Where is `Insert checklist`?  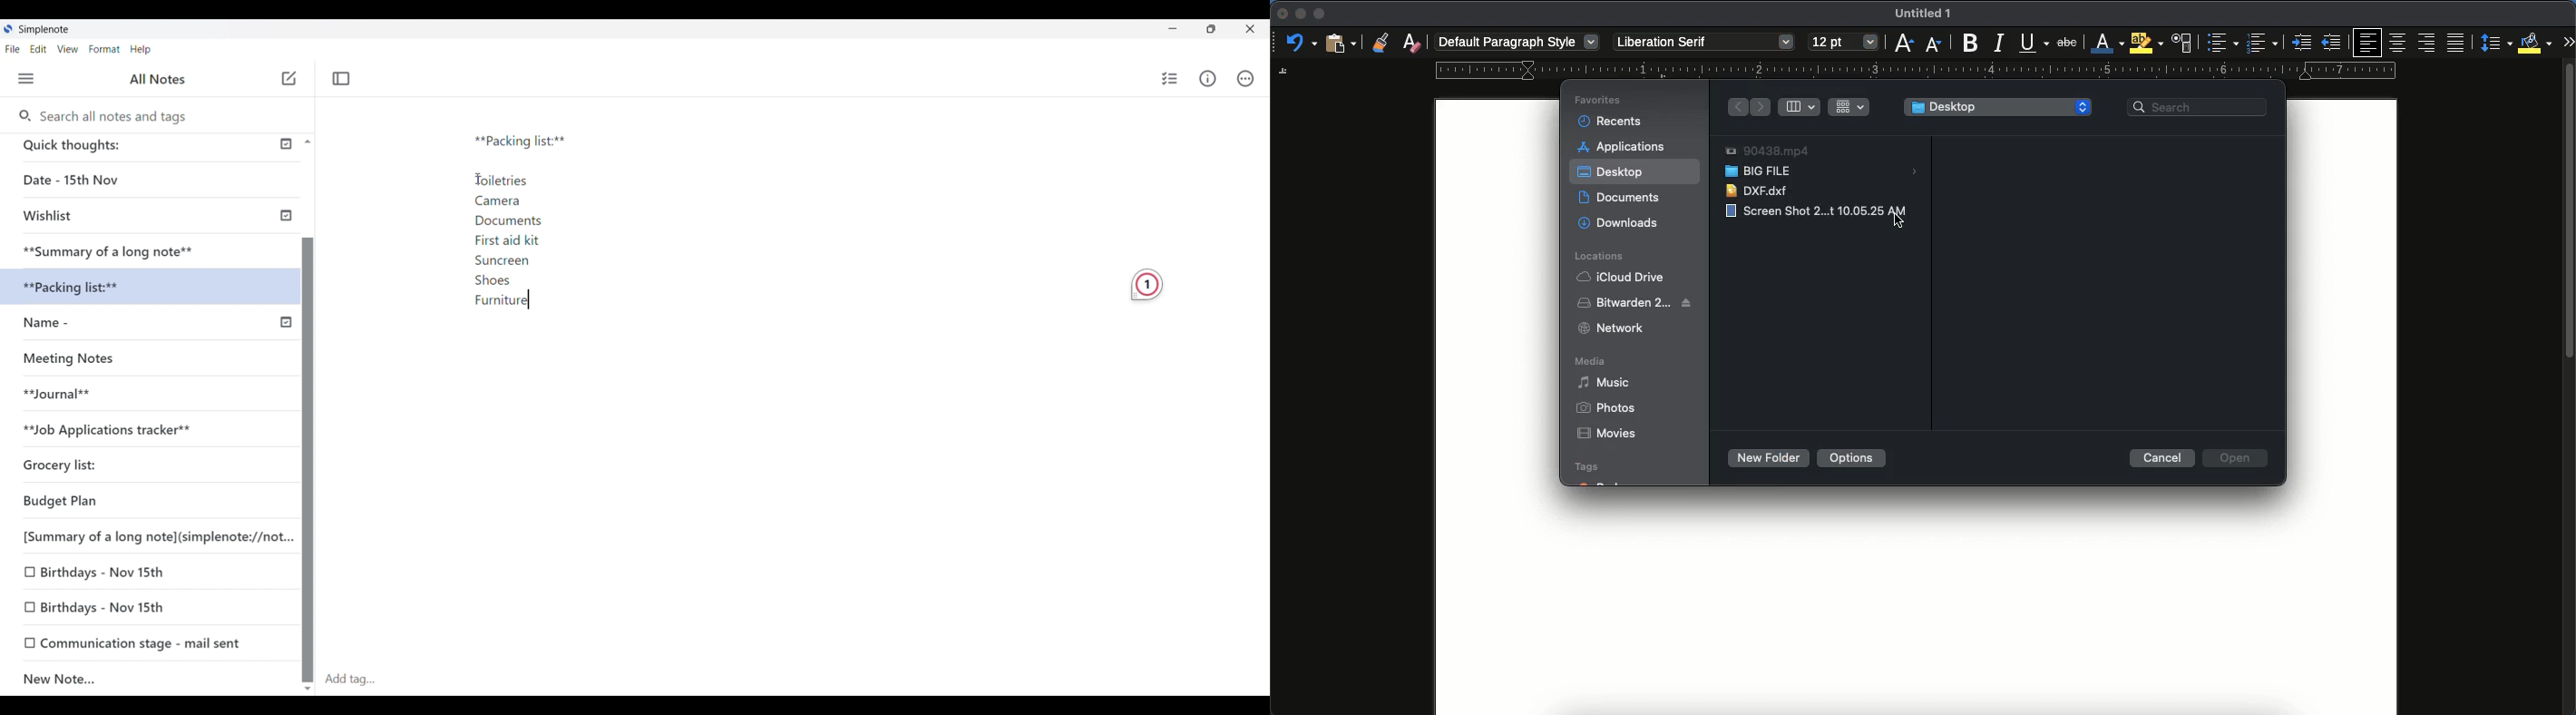 Insert checklist is located at coordinates (1171, 79).